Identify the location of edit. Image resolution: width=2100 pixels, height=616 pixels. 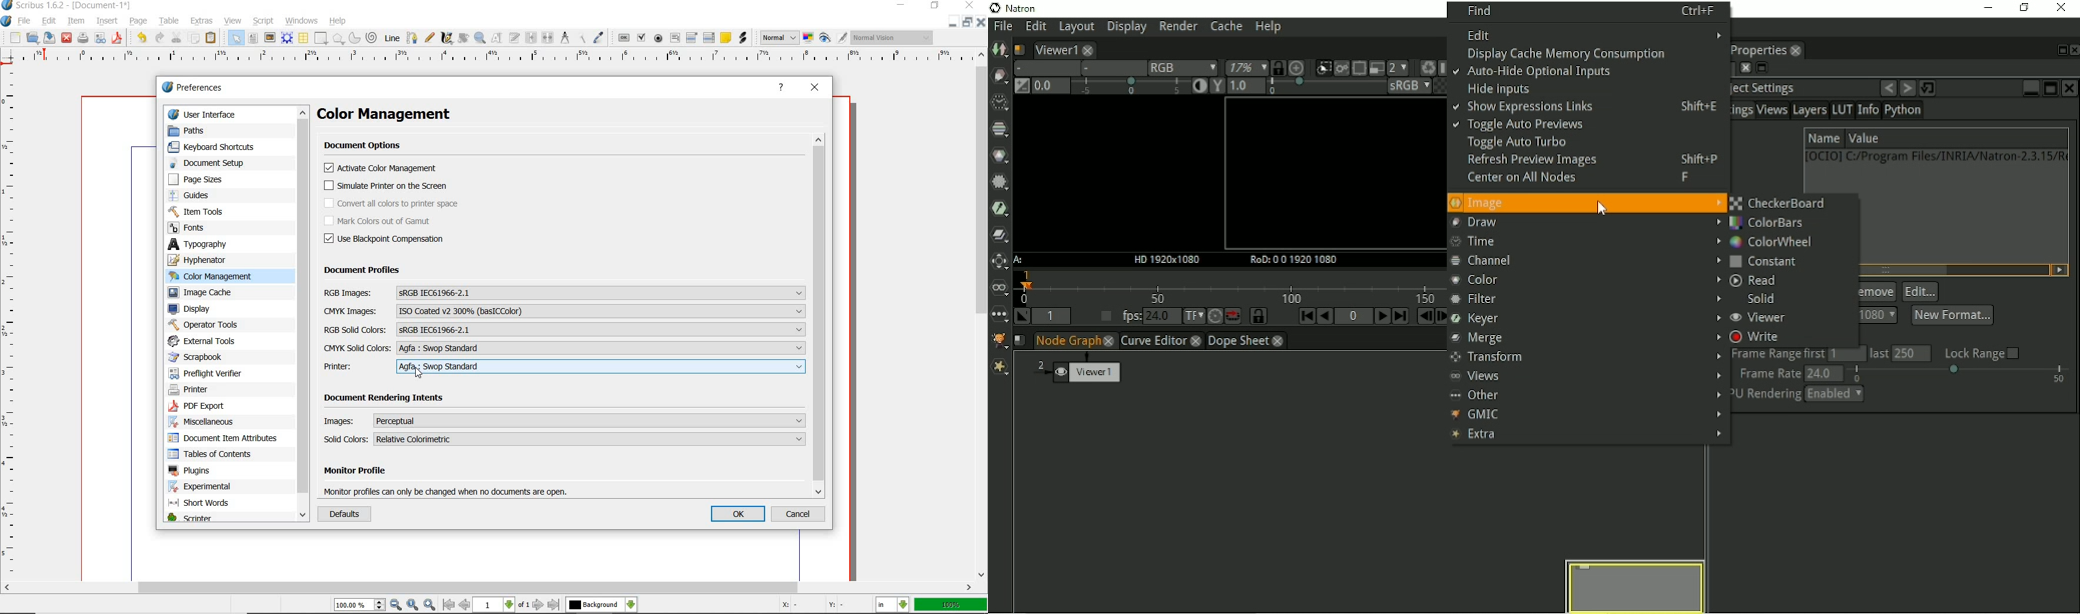
(50, 21).